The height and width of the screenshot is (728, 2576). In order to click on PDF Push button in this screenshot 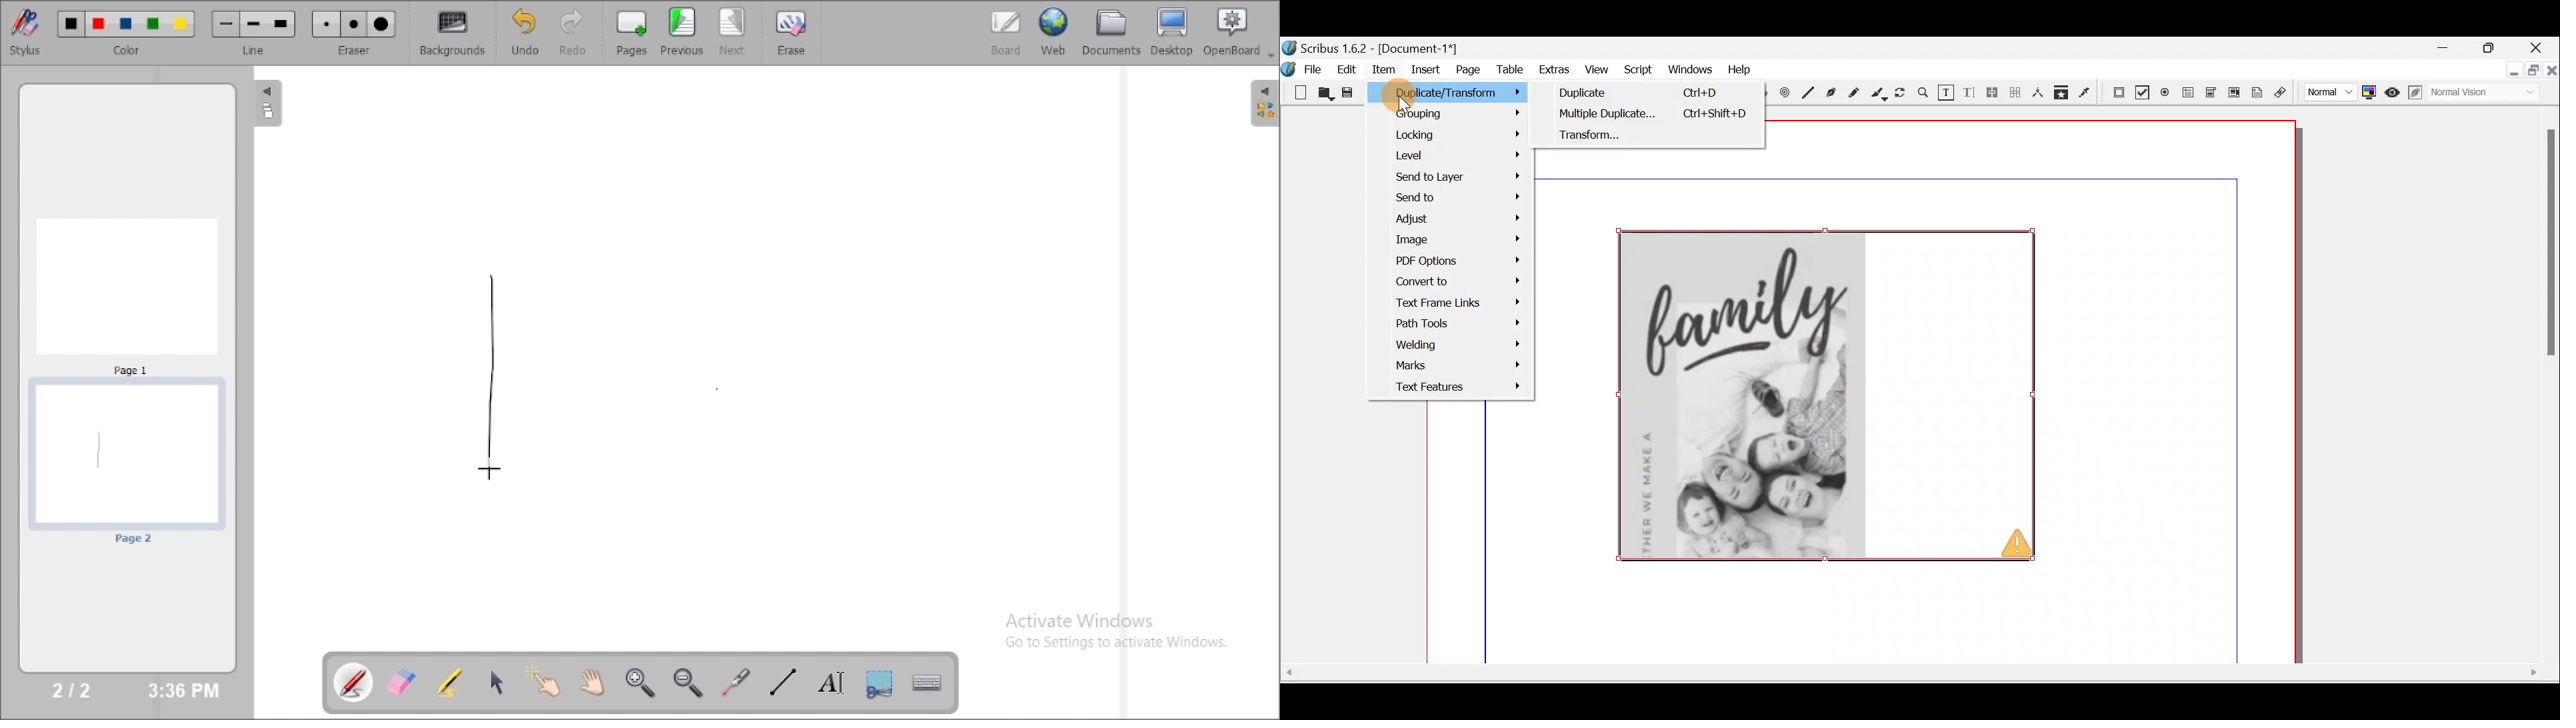, I will do `click(2117, 91)`.